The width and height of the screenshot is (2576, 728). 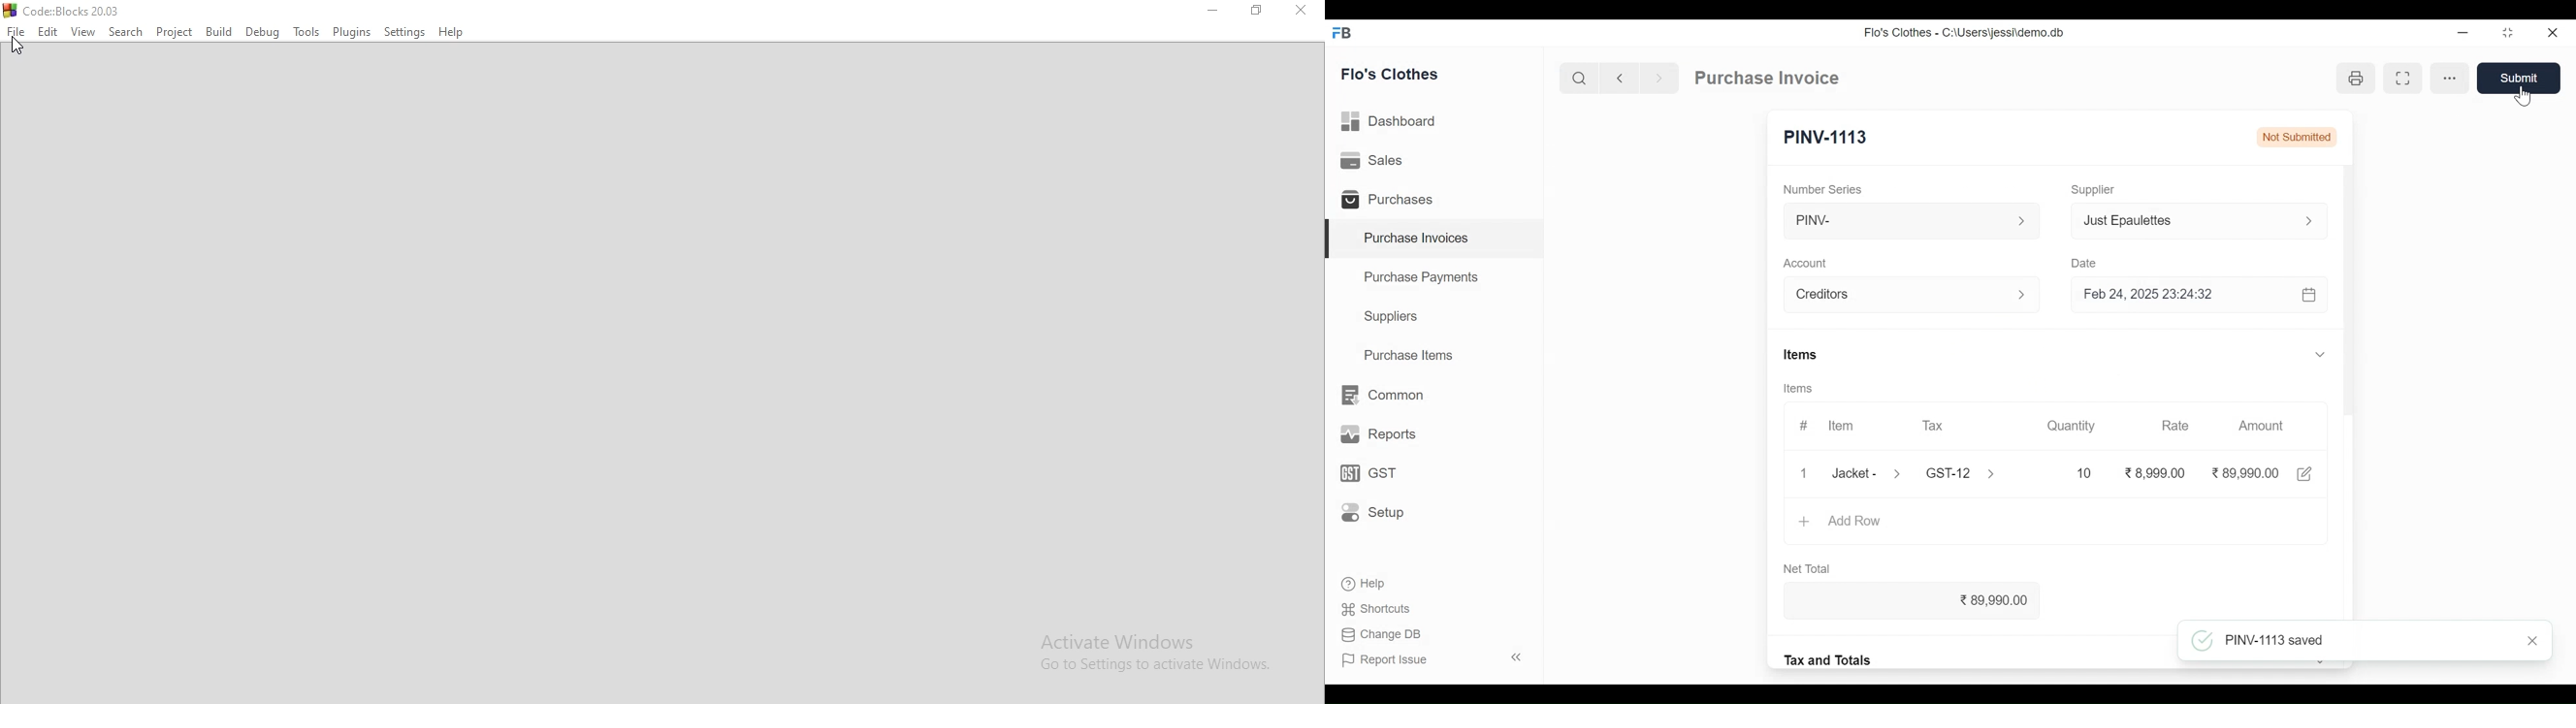 I want to click on Setup, so click(x=1369, y=513).